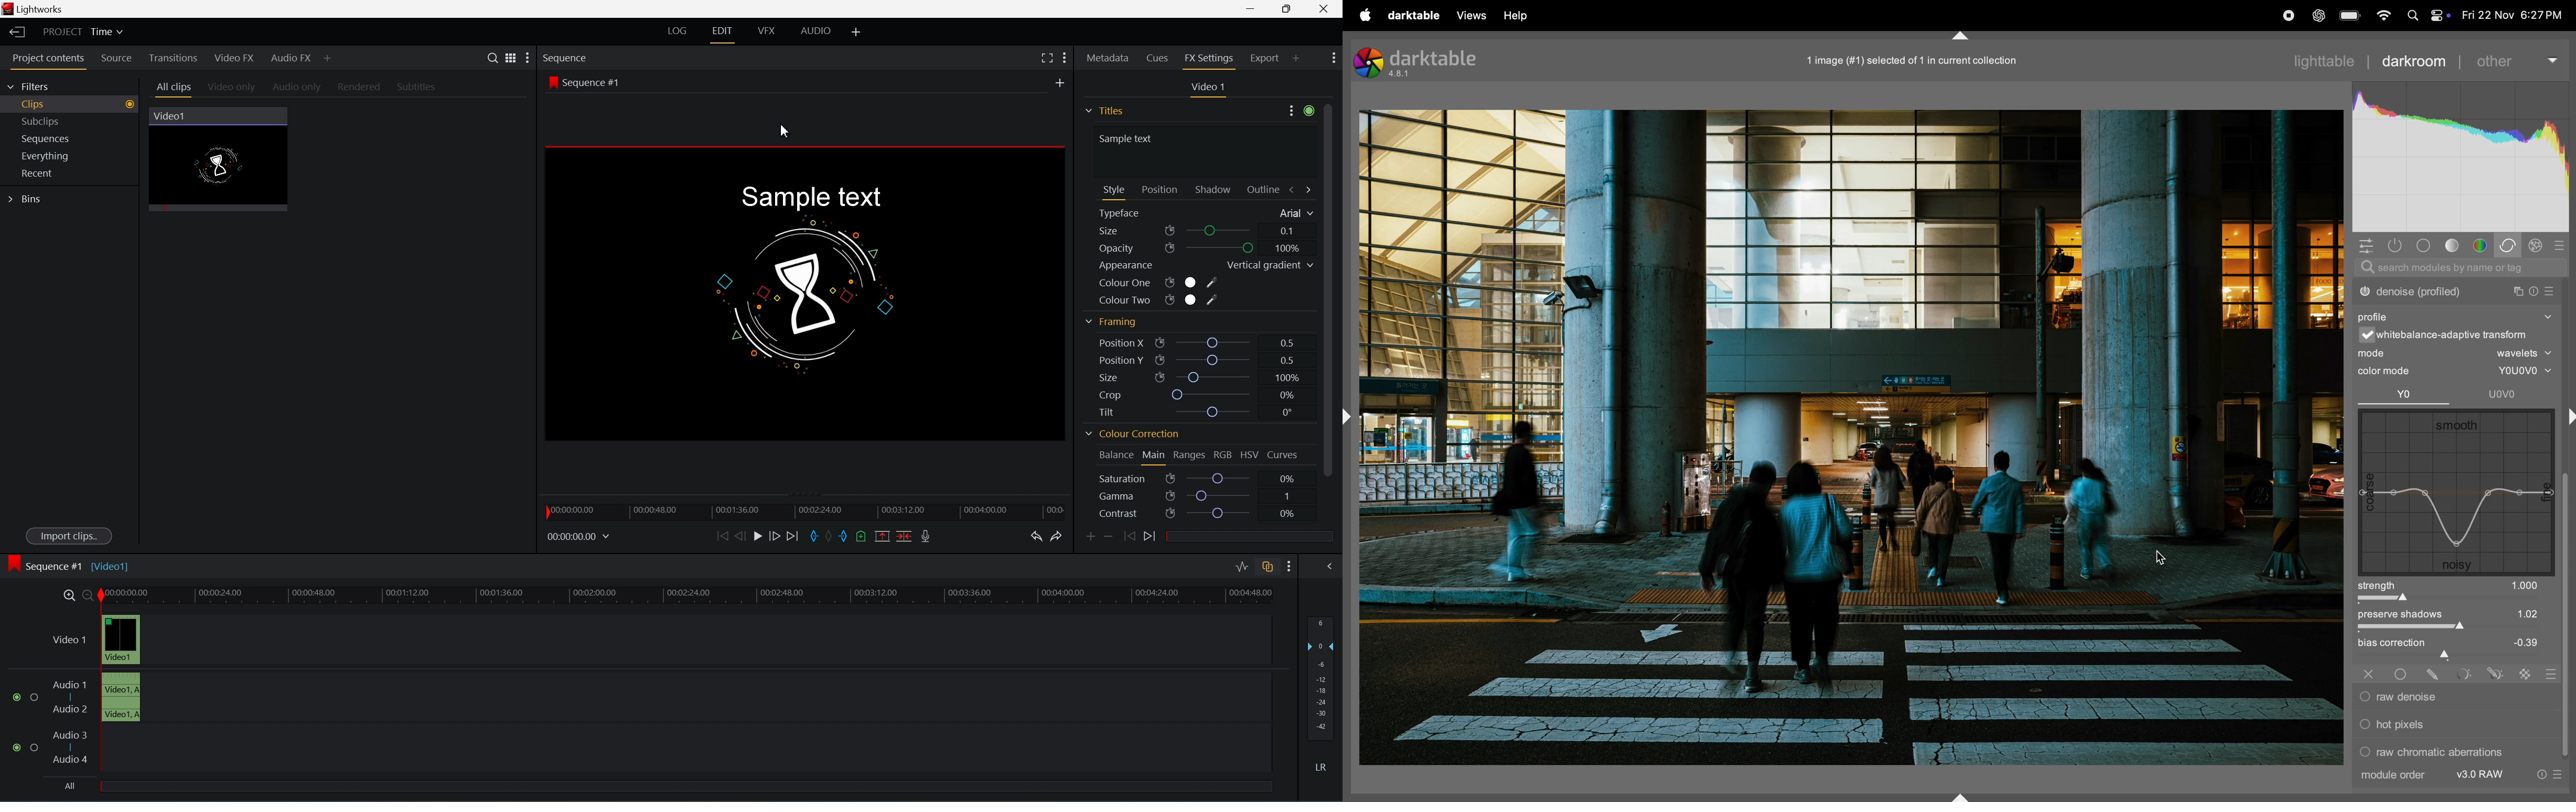 The height and width of the screenshot is (812, 2576). I want to click on image, so click(809, 294).